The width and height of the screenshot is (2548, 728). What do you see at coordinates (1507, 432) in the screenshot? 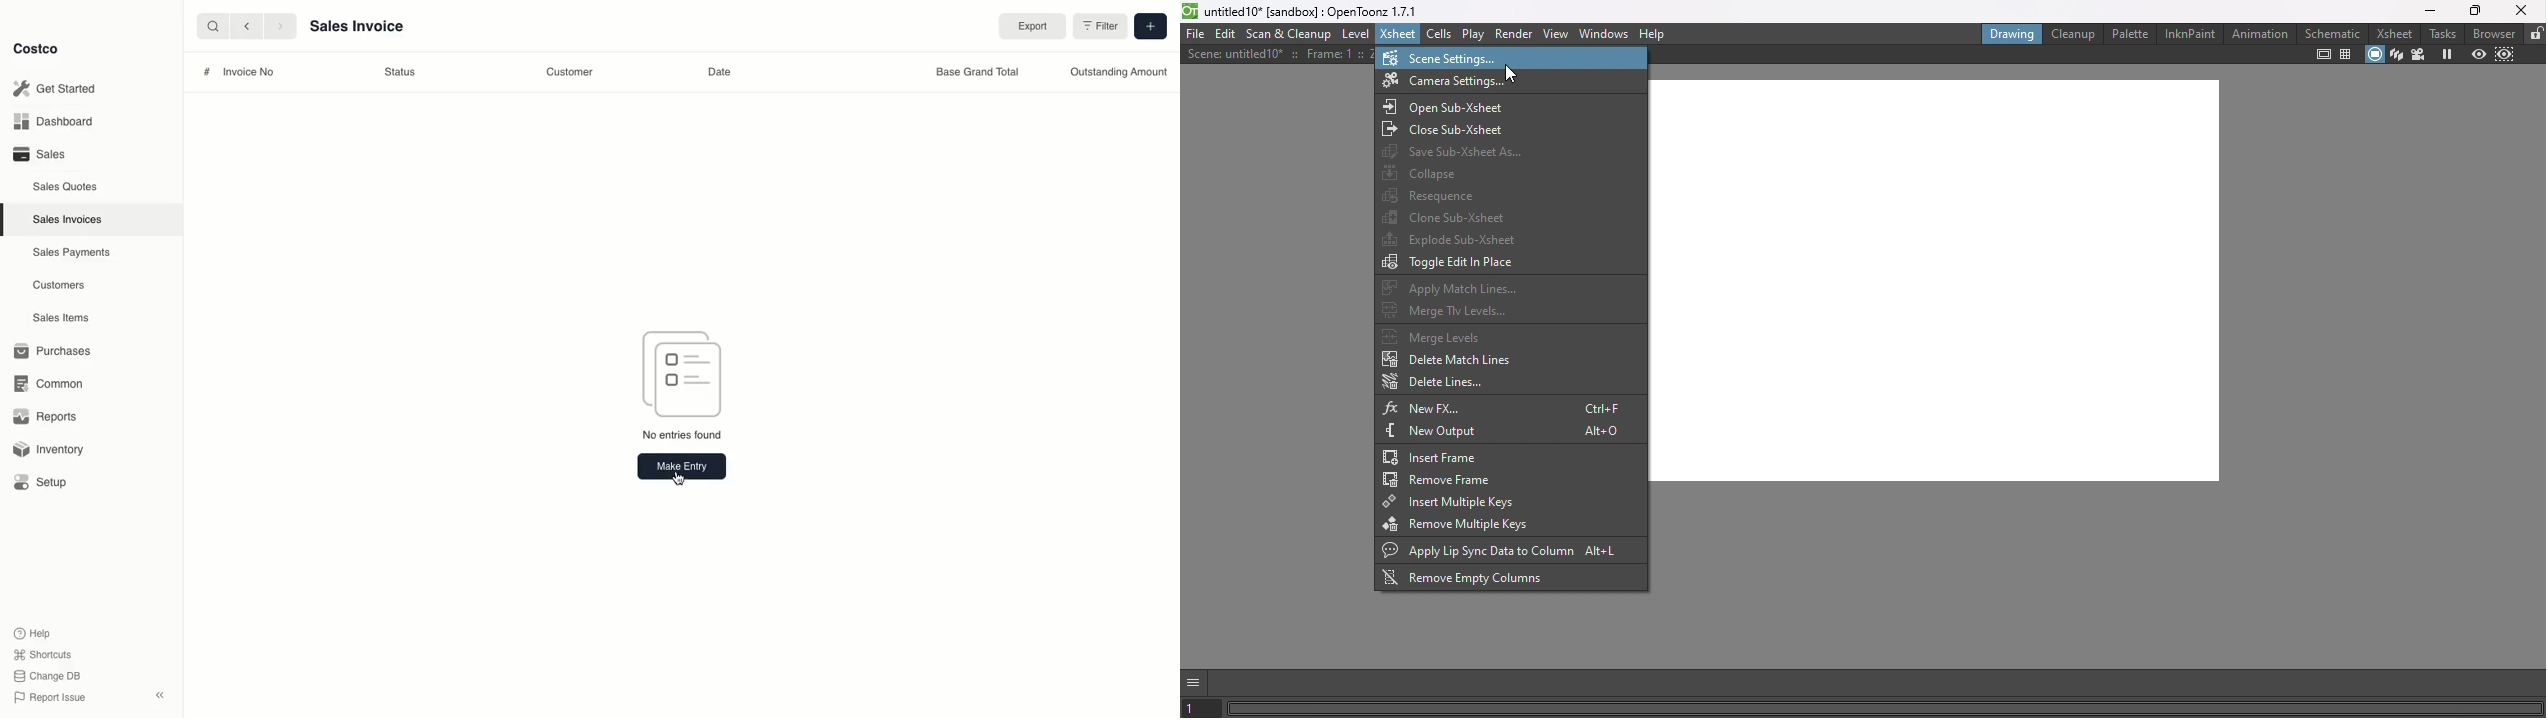
I see `New Output` at bounding box center [1507, 432].